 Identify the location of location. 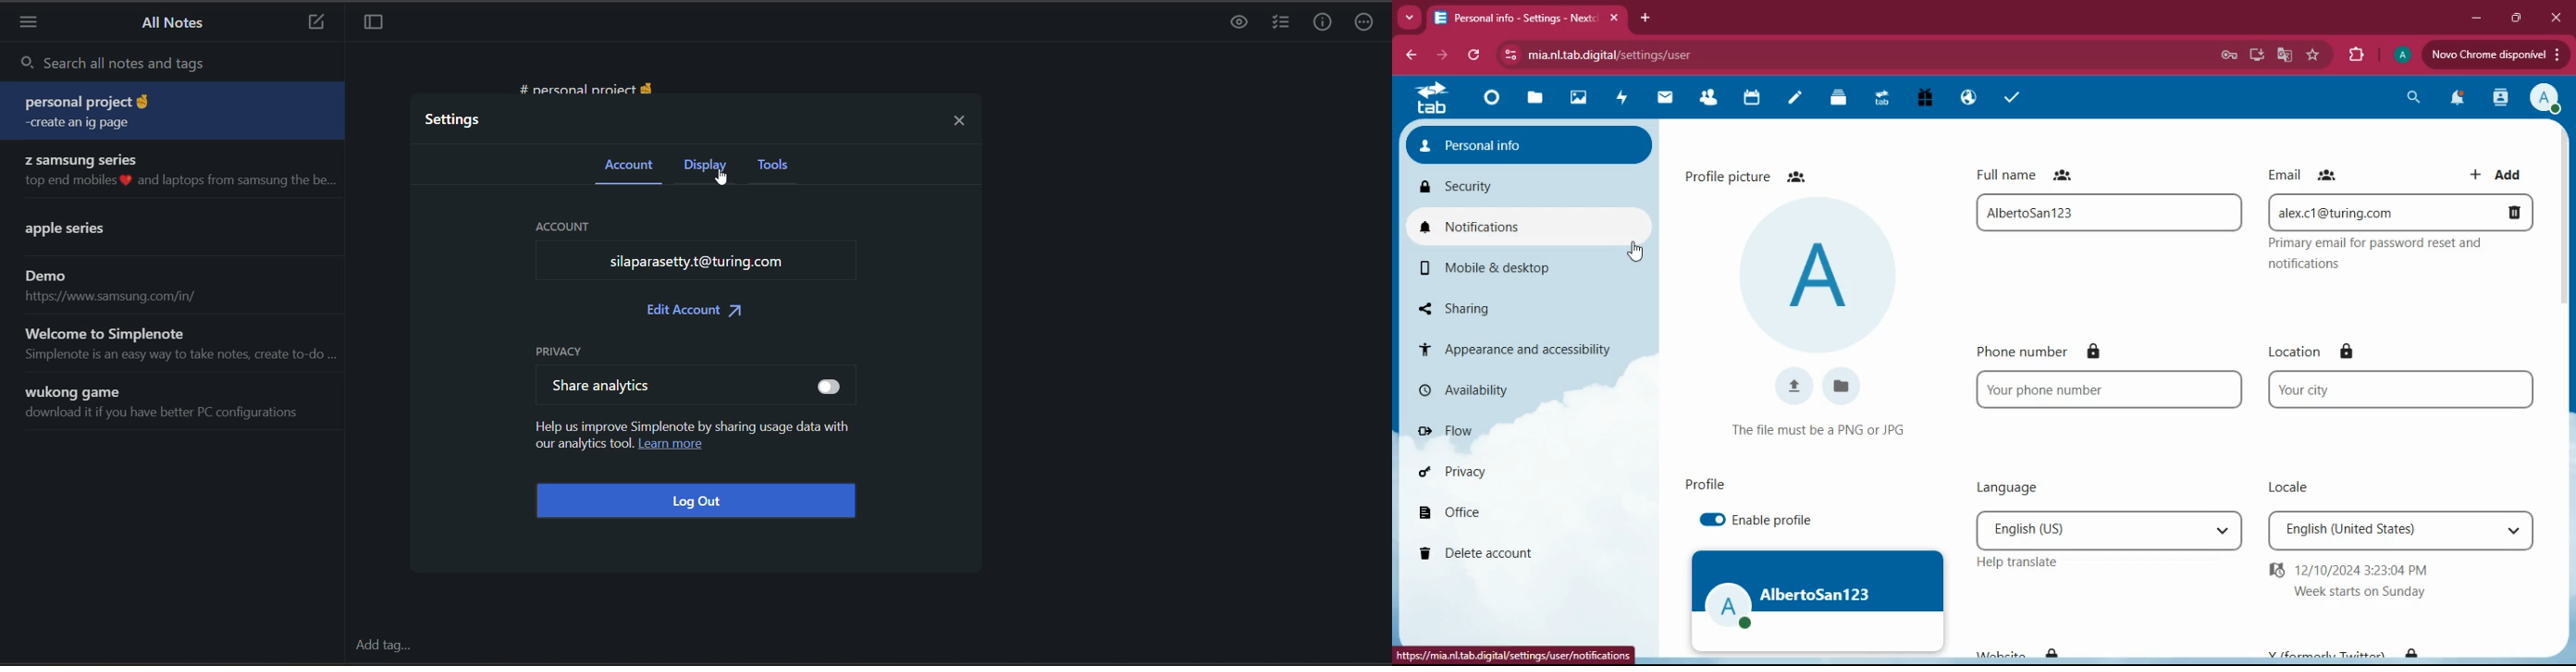
(2315, 351).